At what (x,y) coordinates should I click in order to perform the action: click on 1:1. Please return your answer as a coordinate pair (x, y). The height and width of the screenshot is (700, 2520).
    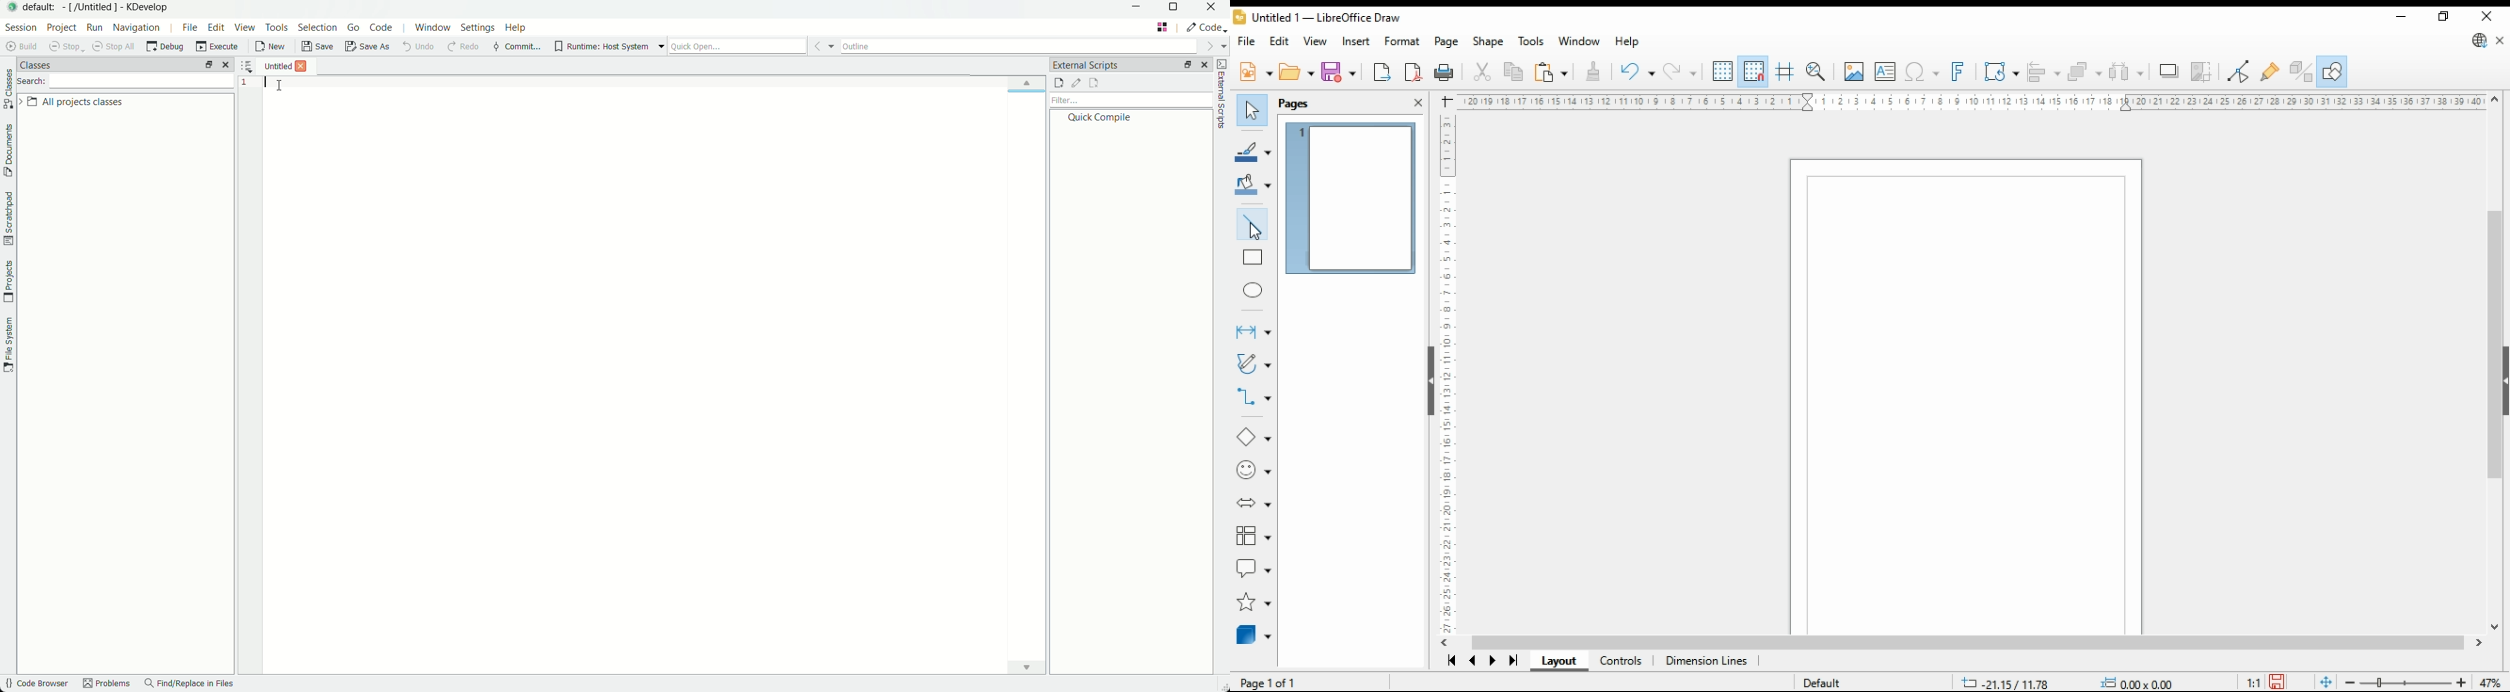
    Looking at the image, I should click on (2254, 682).